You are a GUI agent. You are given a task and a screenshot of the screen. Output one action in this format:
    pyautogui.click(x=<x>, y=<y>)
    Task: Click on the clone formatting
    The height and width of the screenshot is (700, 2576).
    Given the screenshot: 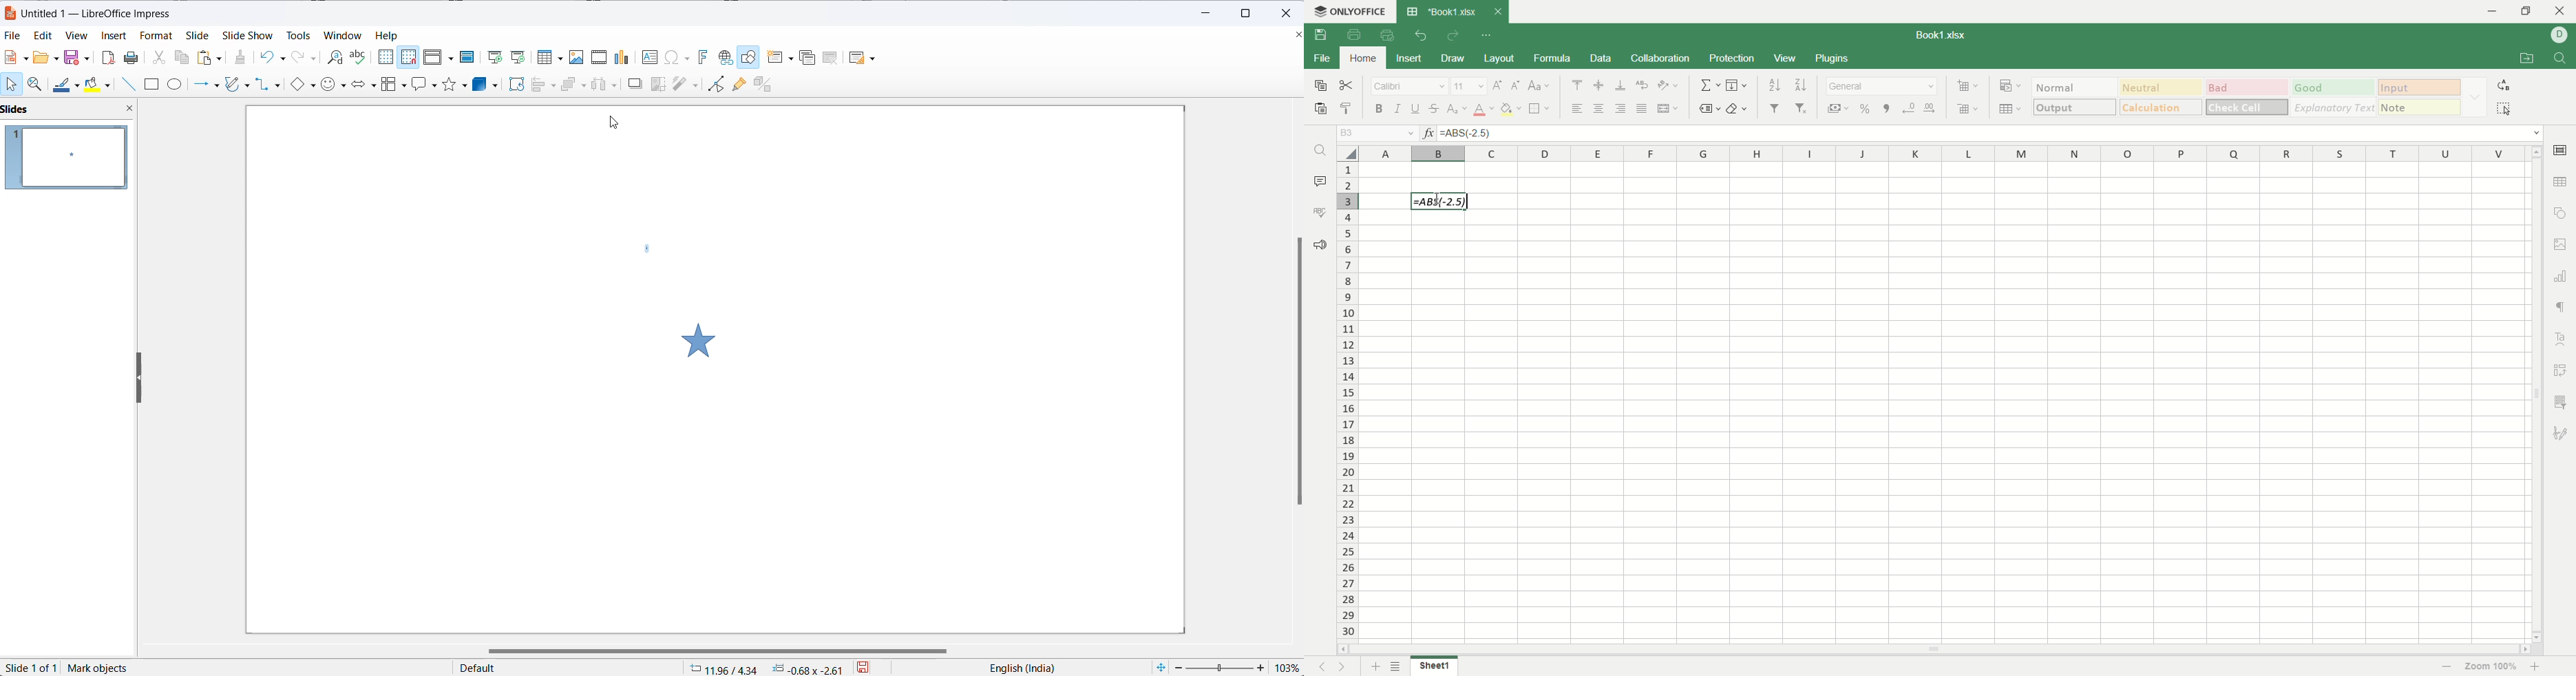 What is the action you would take?
    pyautogui.click(x=242, y=57)
    